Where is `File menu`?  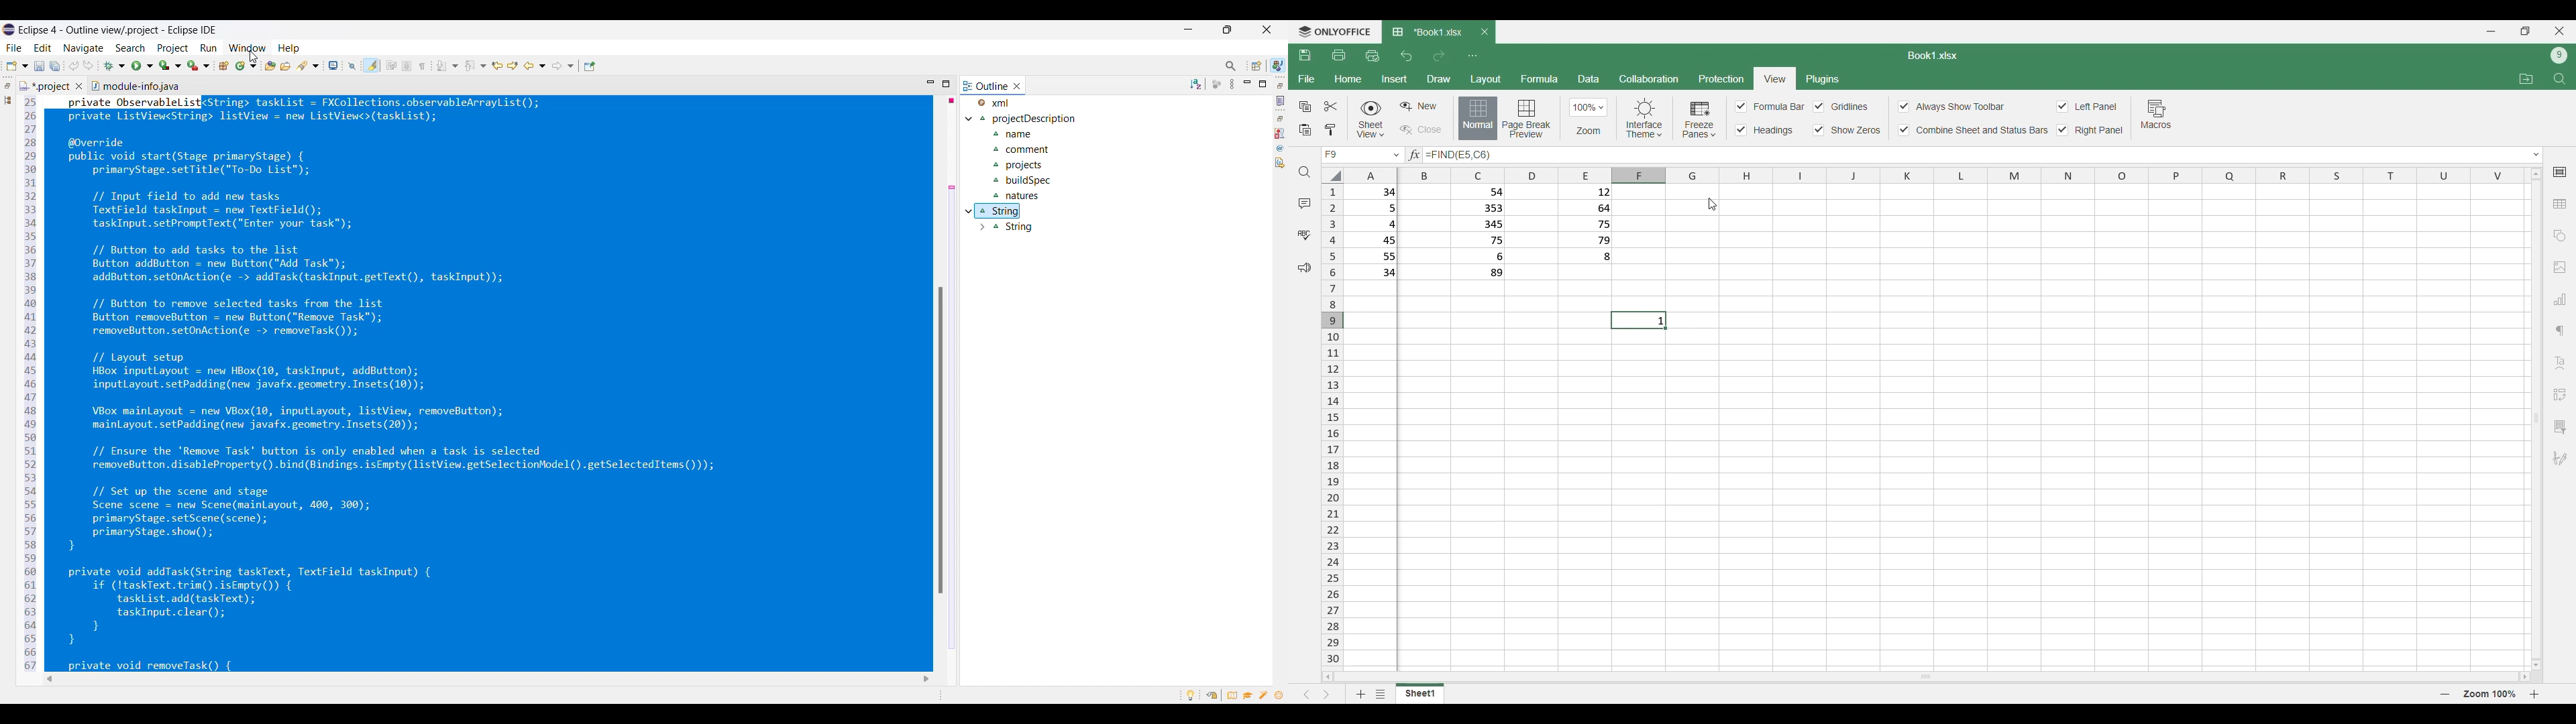
File menu is located at coordinates (14, 48).